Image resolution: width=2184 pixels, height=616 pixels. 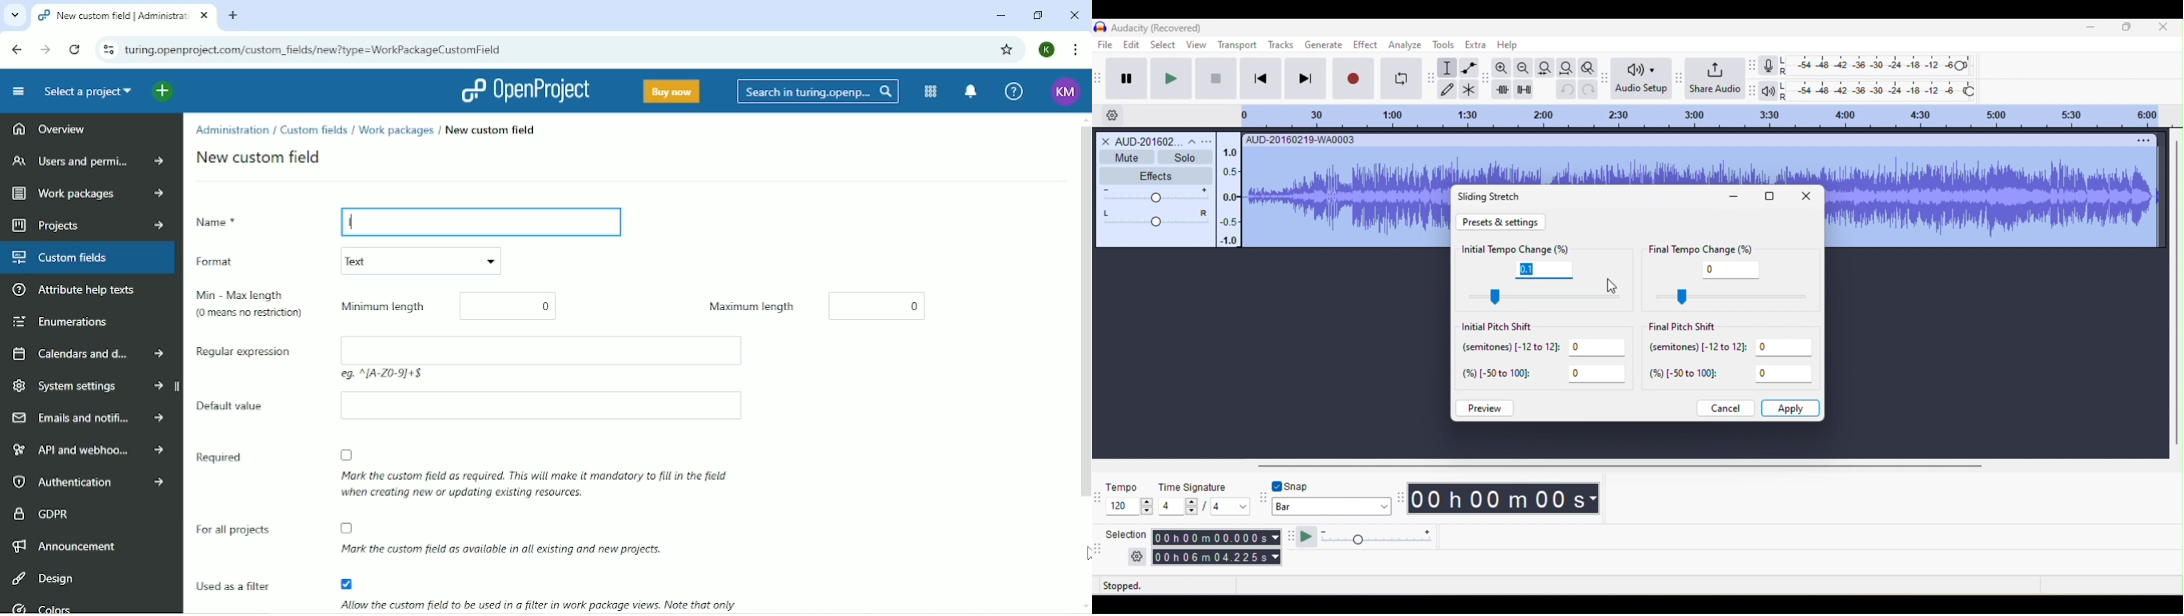 What do you see at coordinates (354, 223) in the screenshot?
I see `l` at bounding box center [354, 223].